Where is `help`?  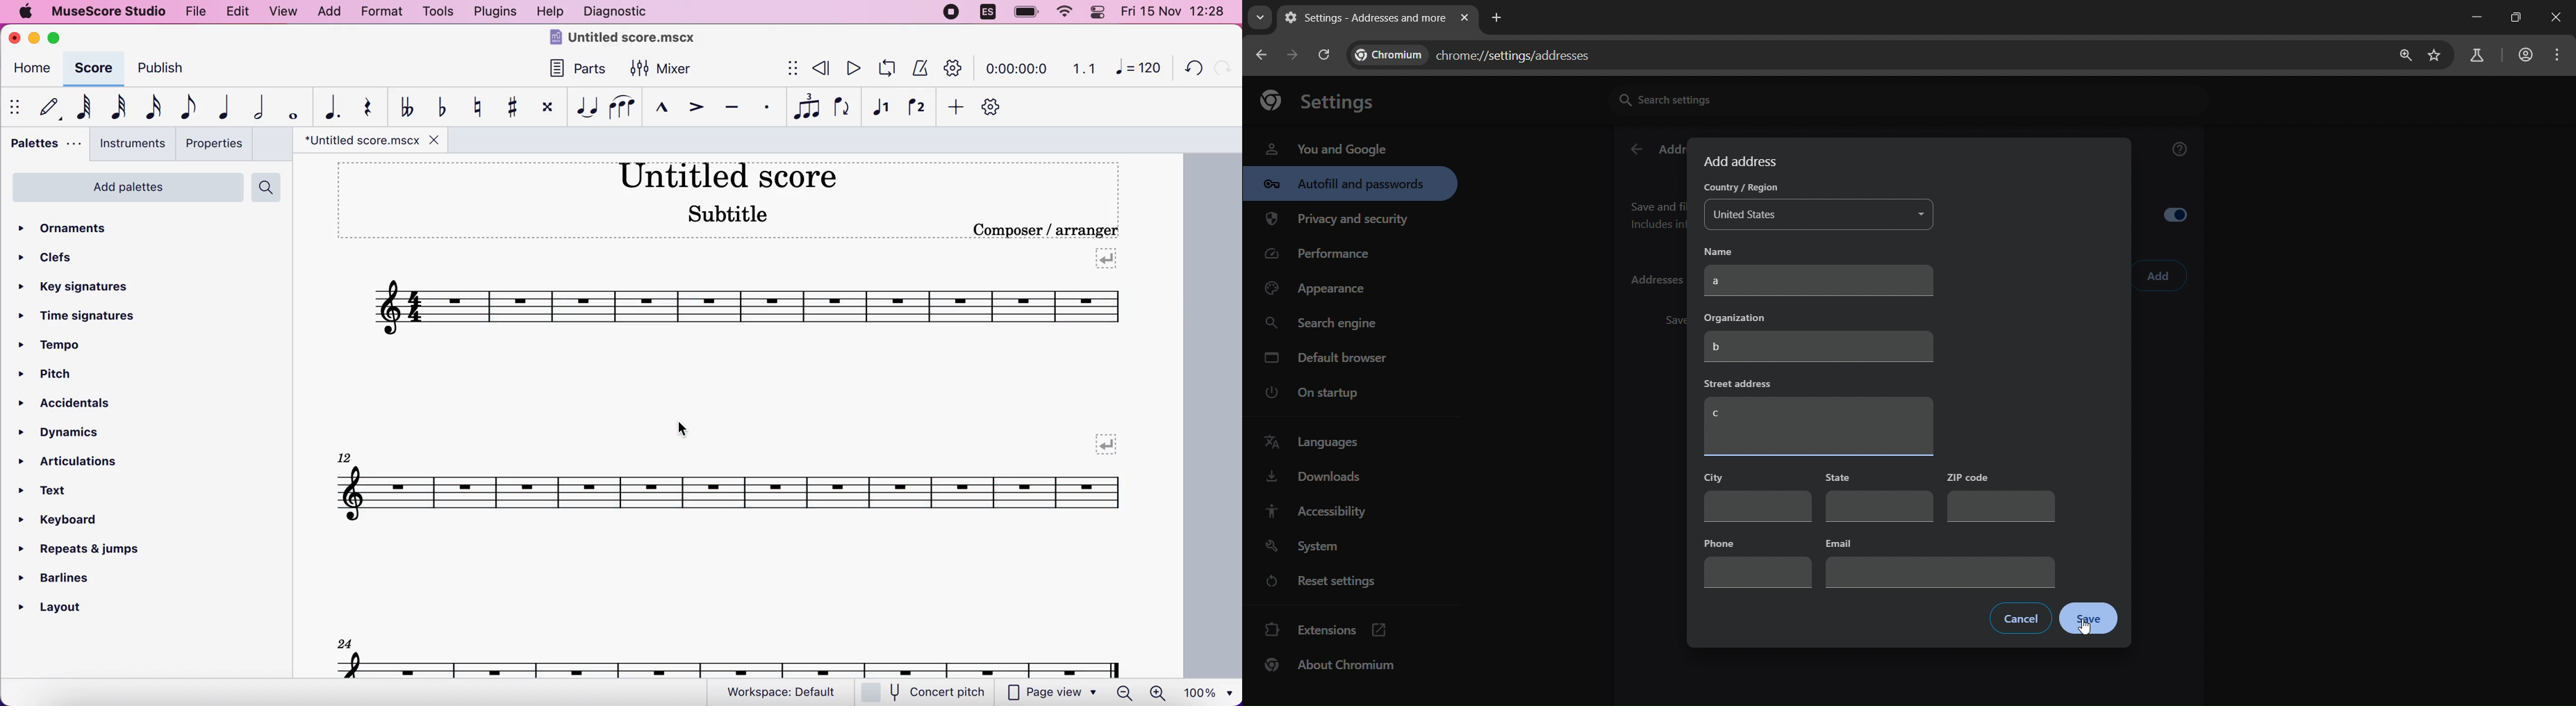
help is located at coordinates (550, 13).